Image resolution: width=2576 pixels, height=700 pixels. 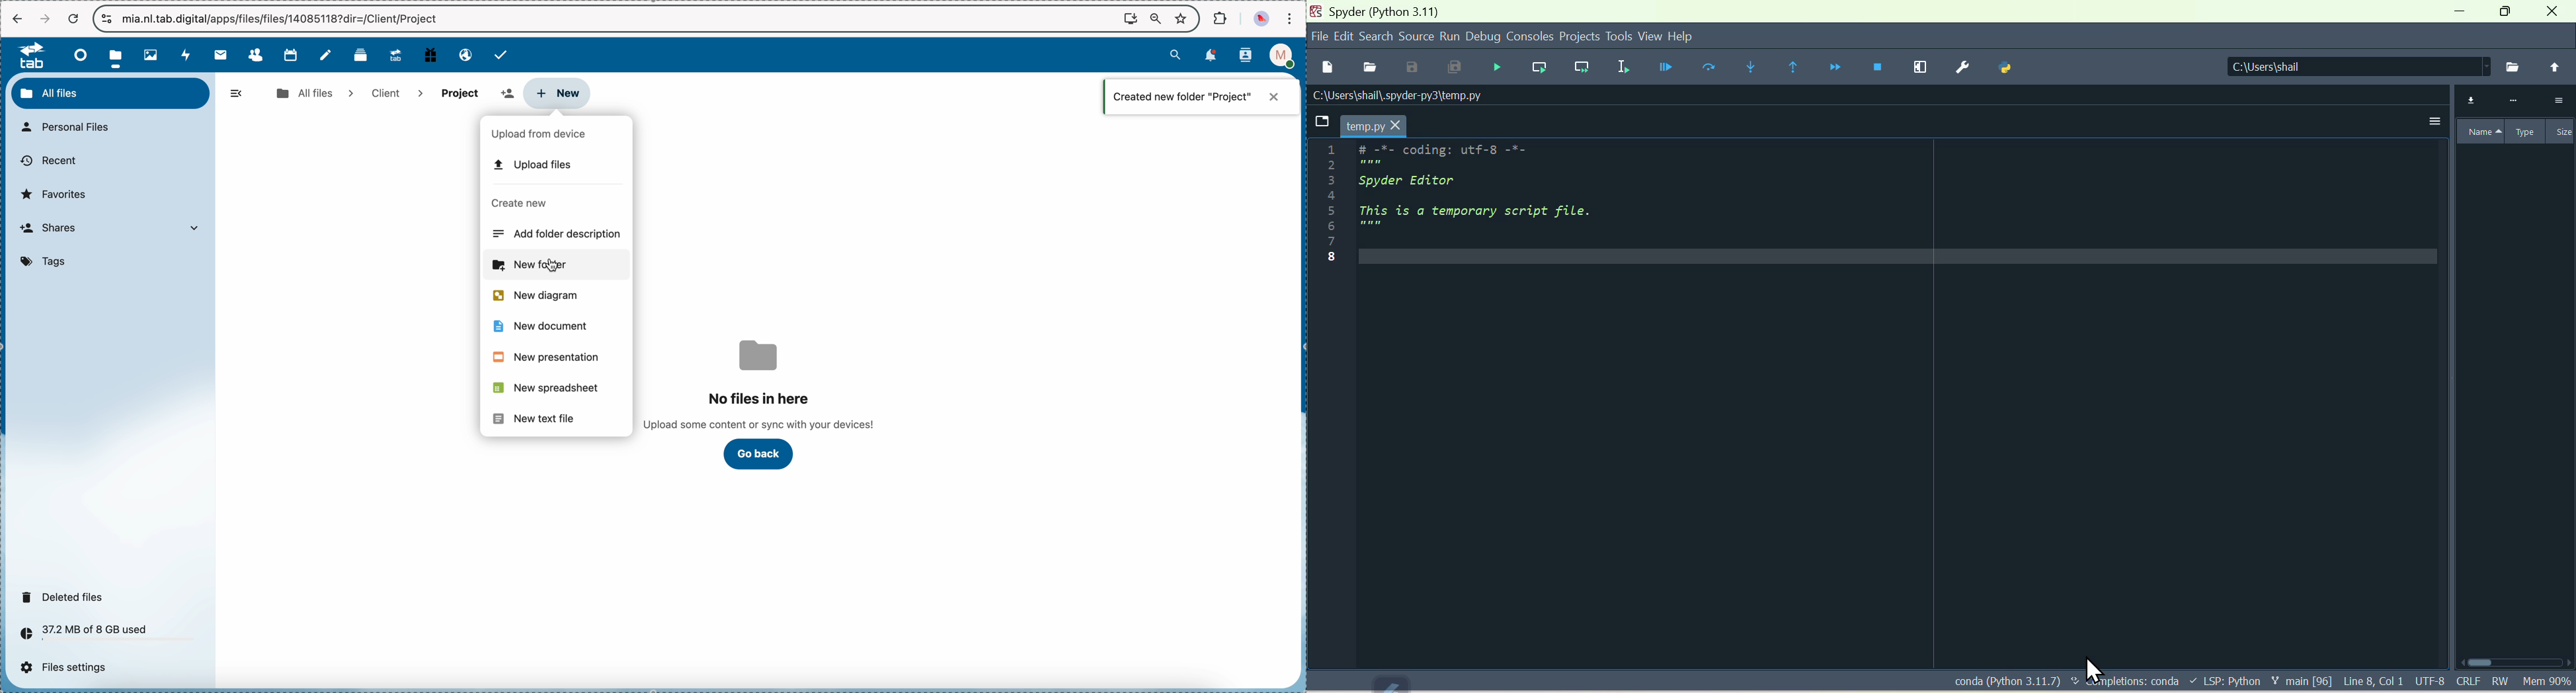 I want to click on Debug, so click(x=1481, y=37).